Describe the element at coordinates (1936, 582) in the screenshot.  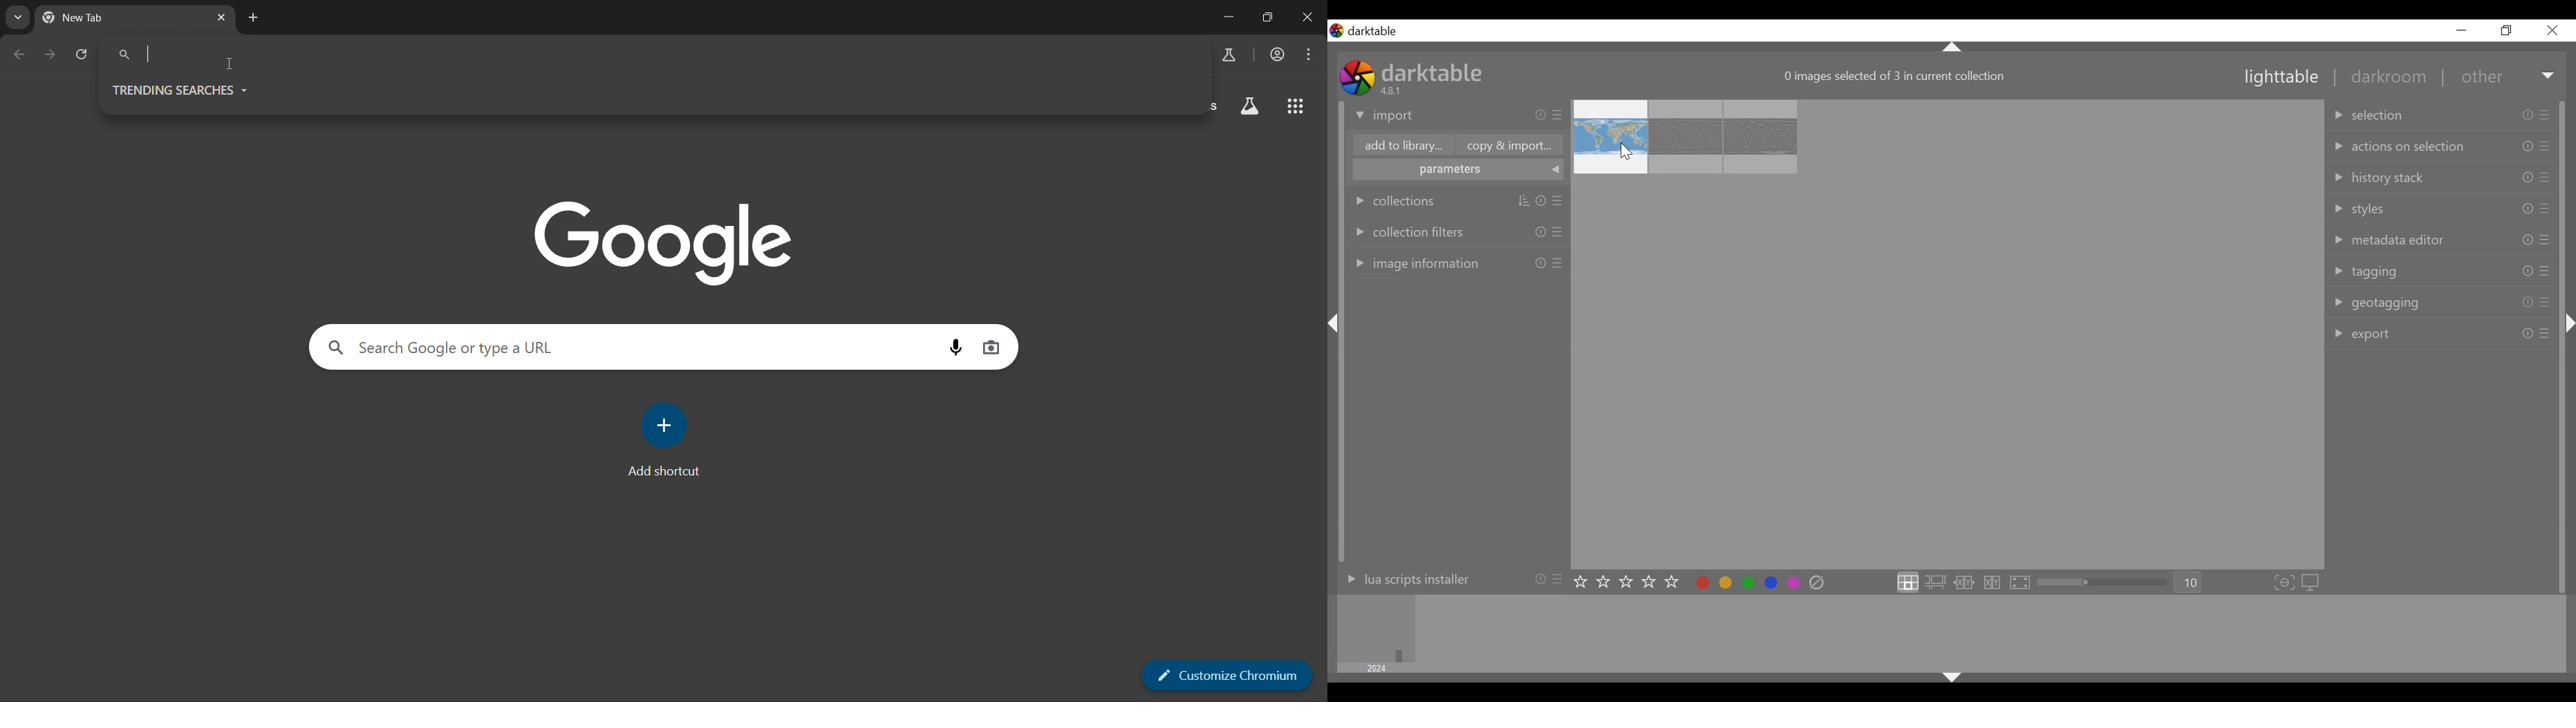
I see `click to enter zoomable lighttable layout` at that location.